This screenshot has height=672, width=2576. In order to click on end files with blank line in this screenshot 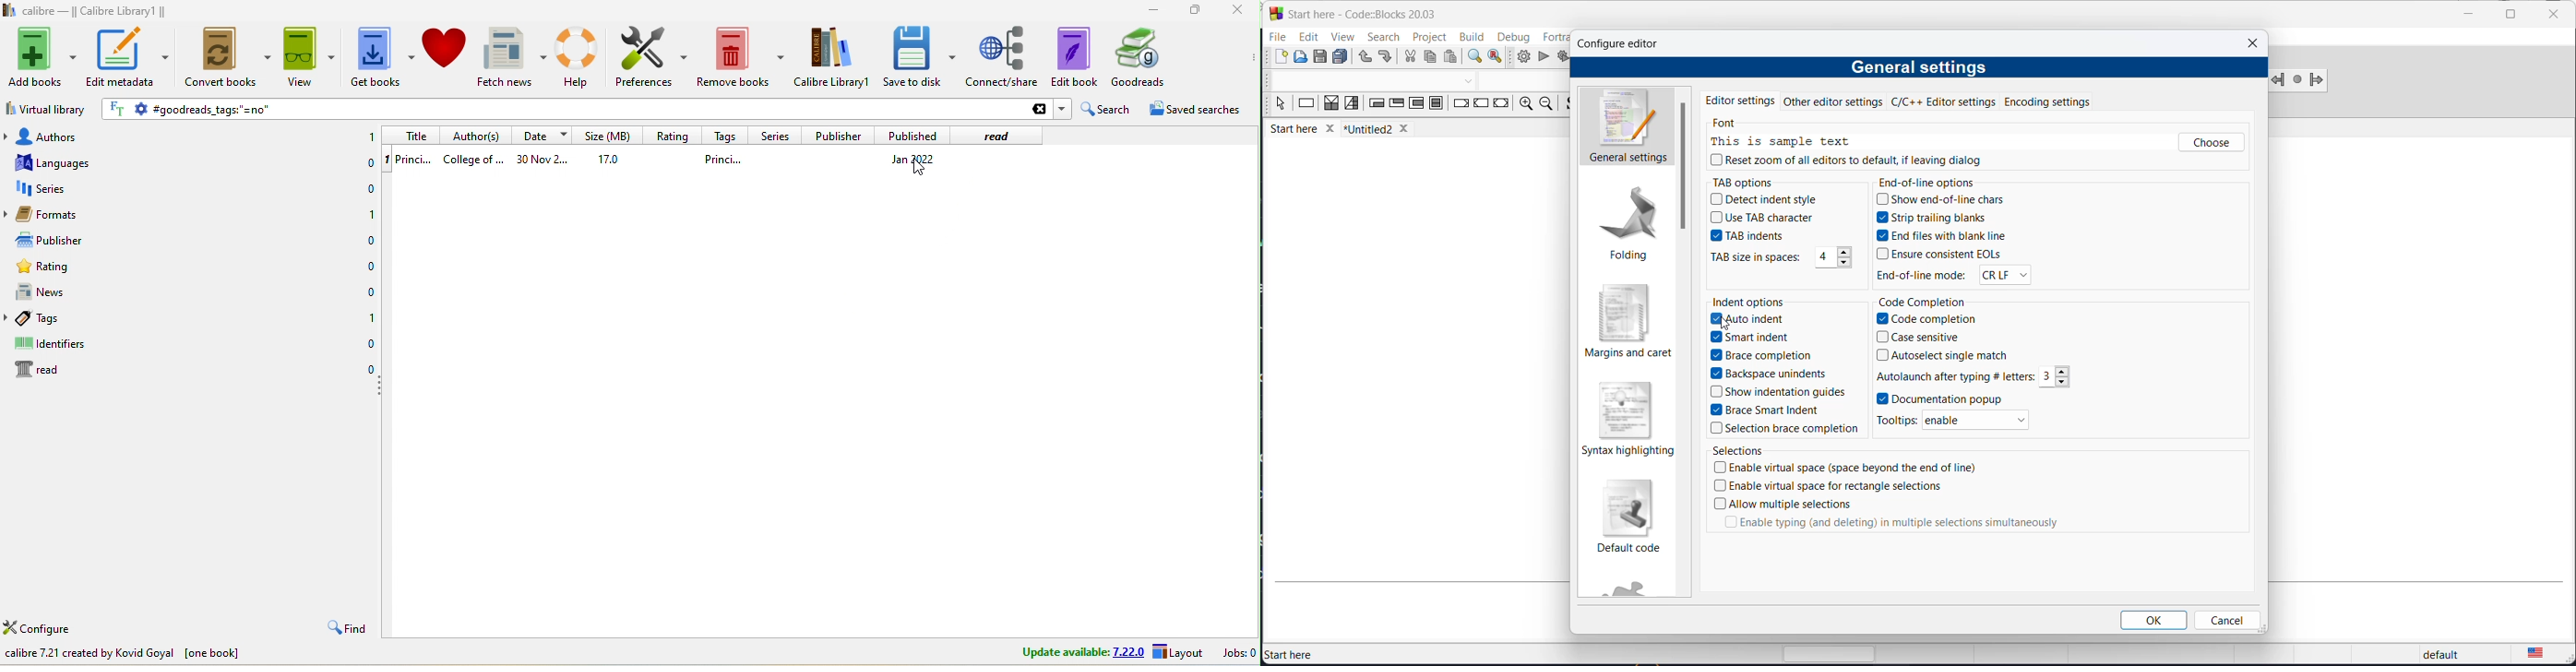, I will do `click(1945, 236)`.